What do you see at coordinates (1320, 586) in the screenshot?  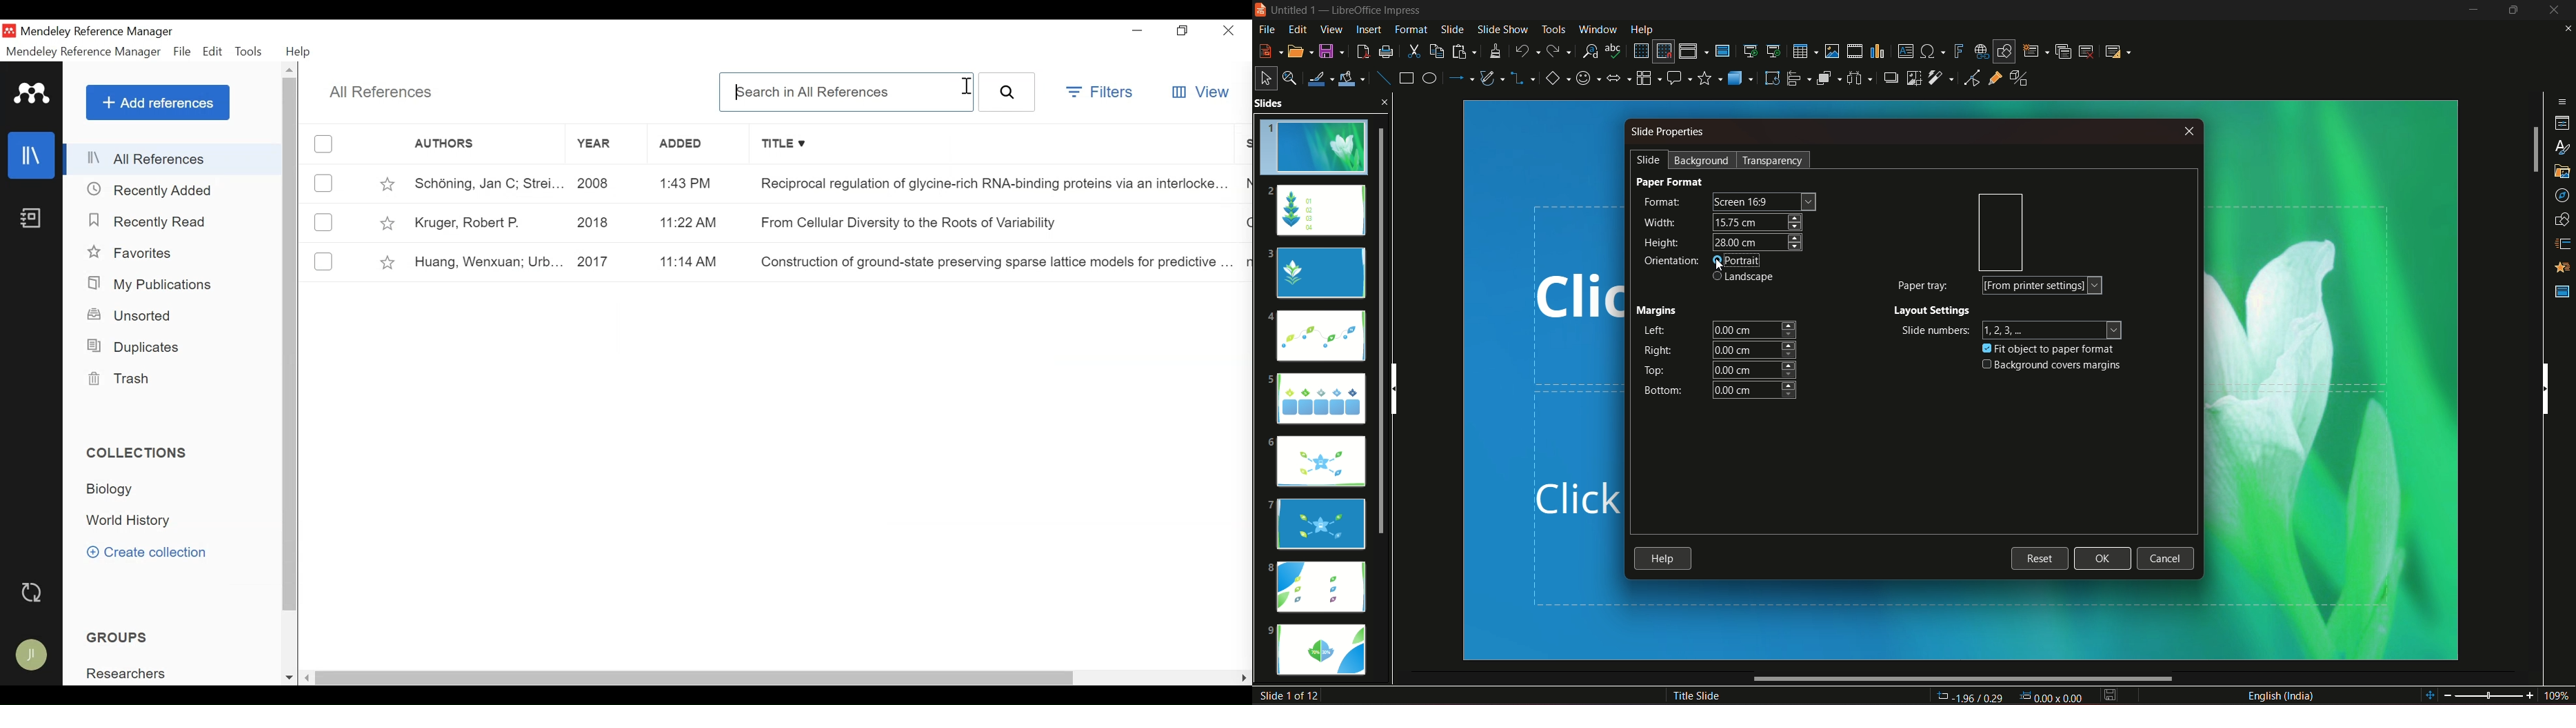 I see `slide 8` at bounding box center [1320, 586].